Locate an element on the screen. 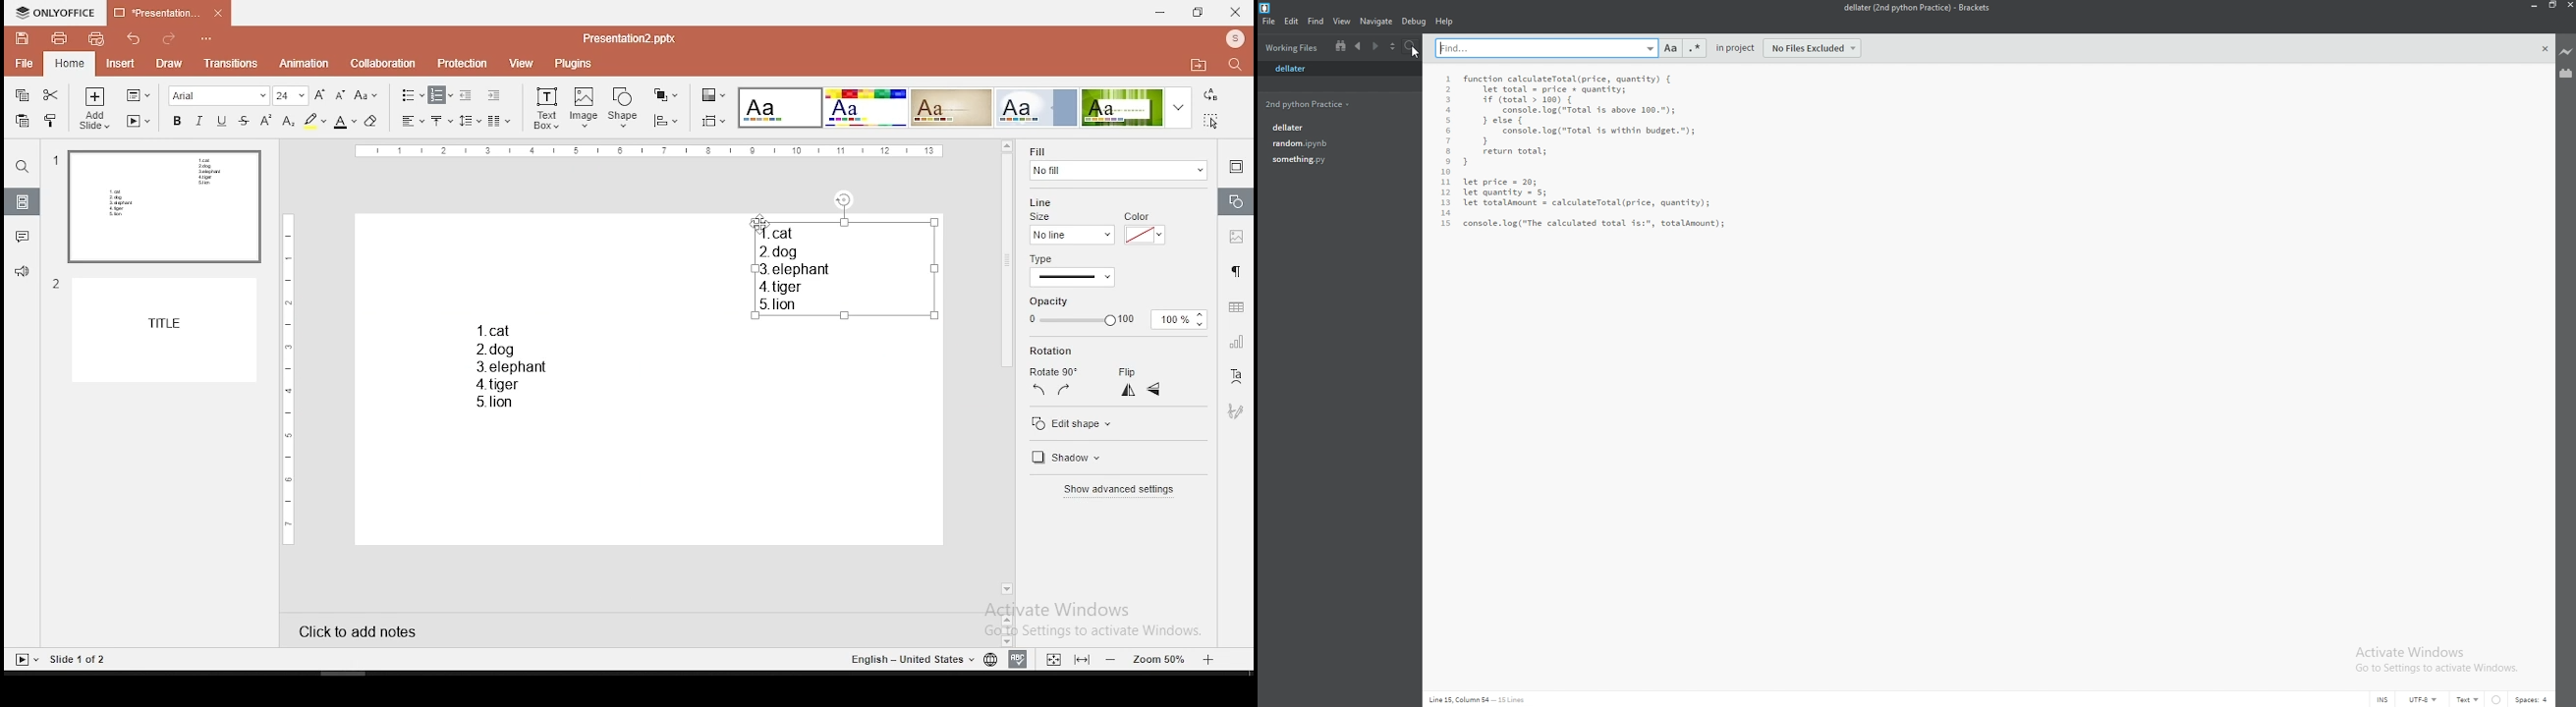 The height and width of the screenshot is (728, 2576). animation is located at coordinates (306, 64).